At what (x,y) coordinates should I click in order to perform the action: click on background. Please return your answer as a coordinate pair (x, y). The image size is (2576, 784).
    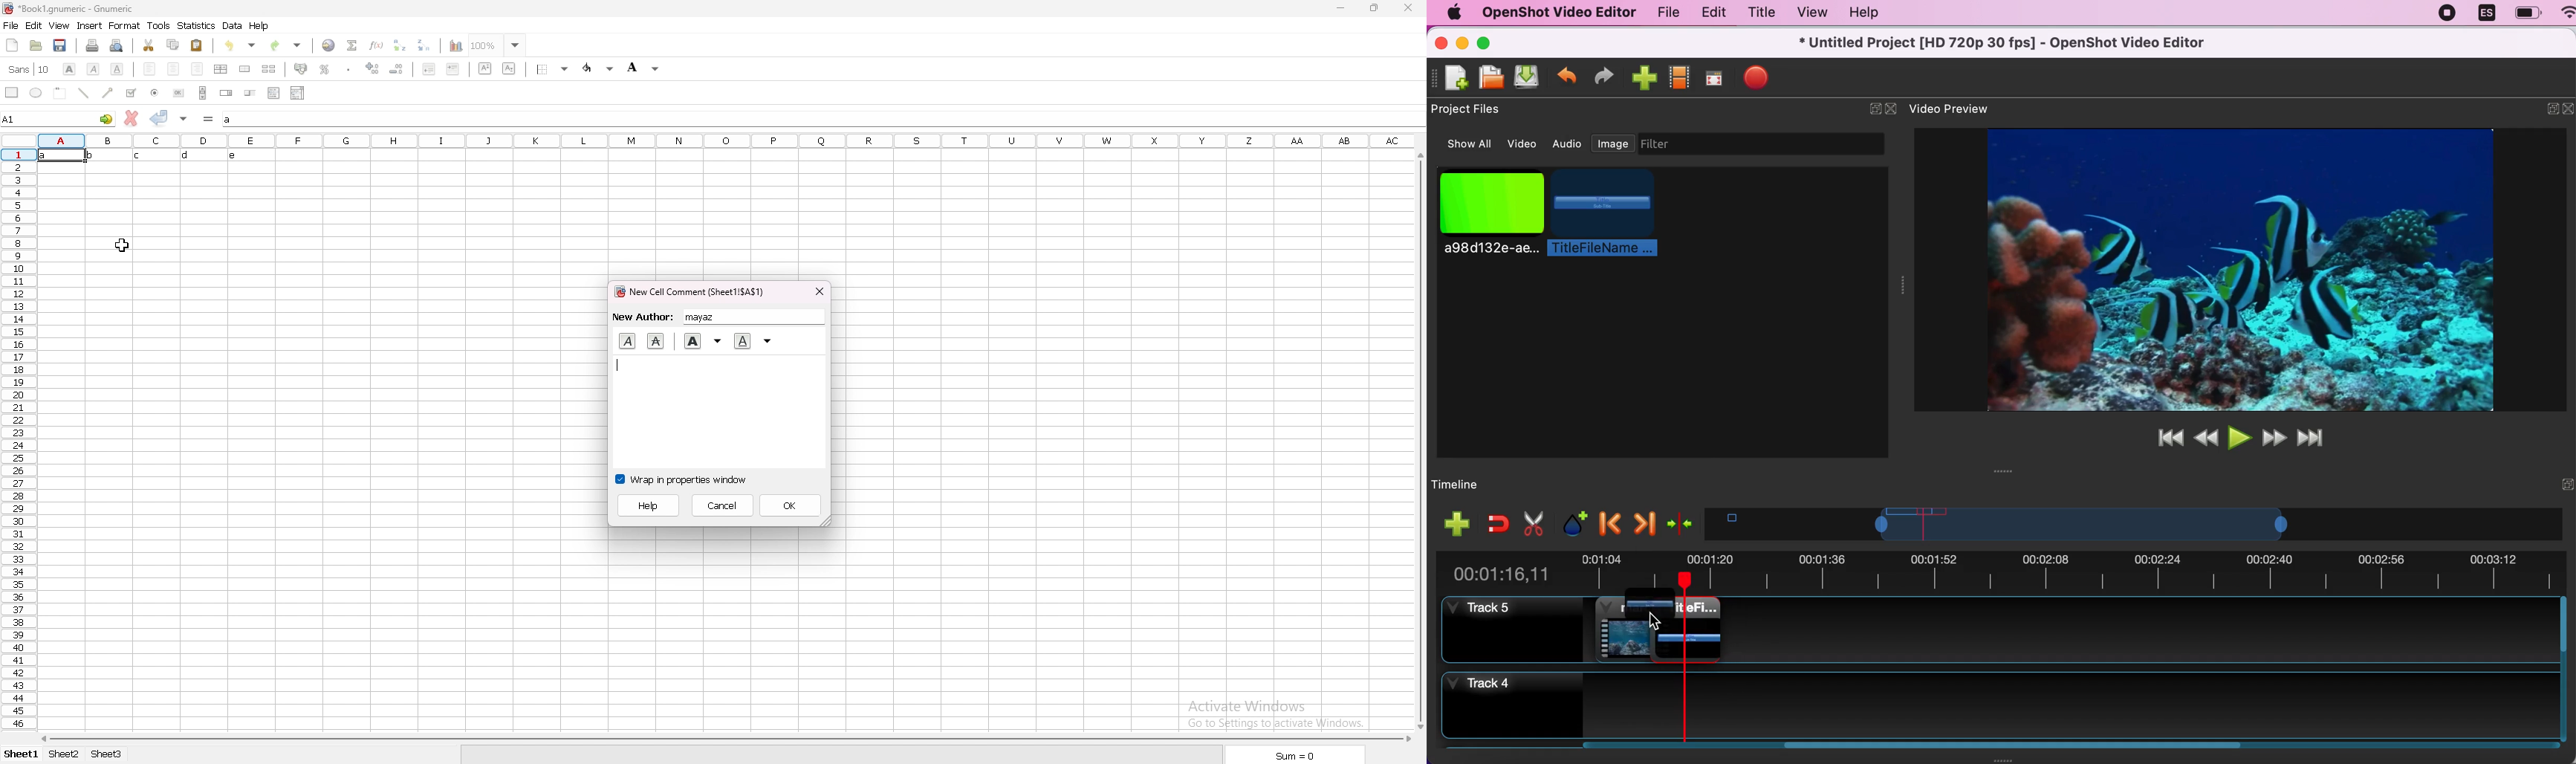
    Looking at the image, I should click on (644, 67).